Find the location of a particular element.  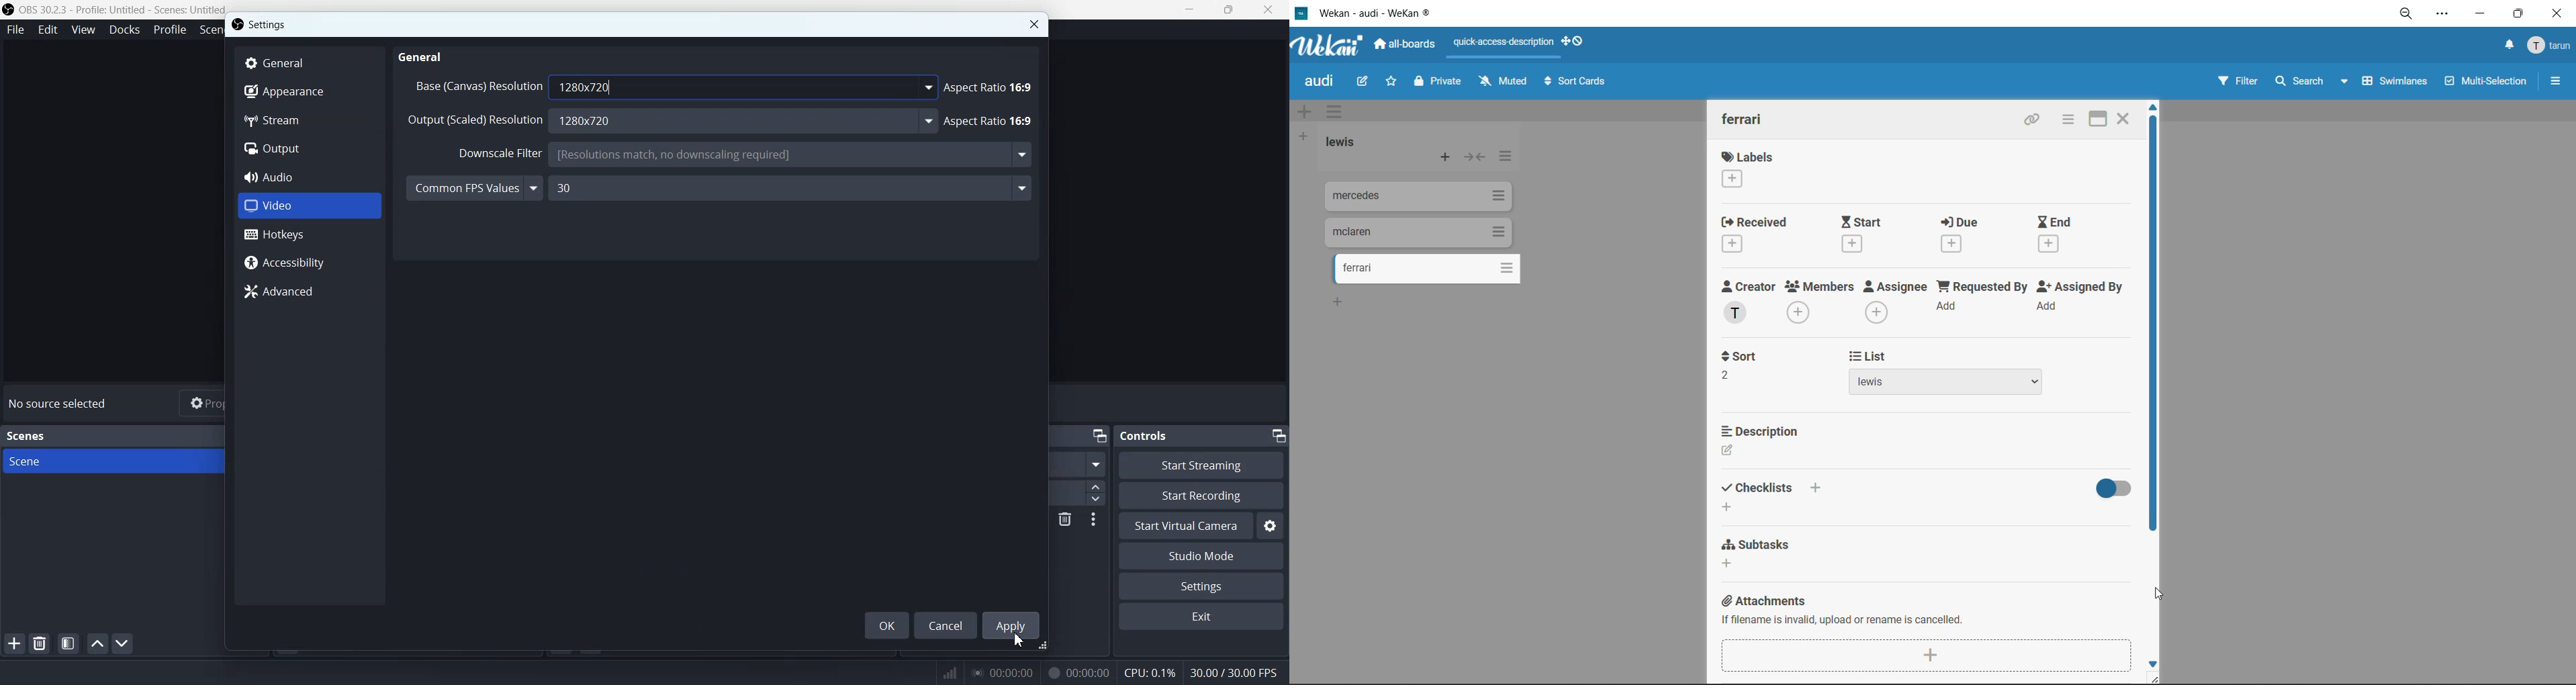

requested by is located at coordinates (1982, 300).